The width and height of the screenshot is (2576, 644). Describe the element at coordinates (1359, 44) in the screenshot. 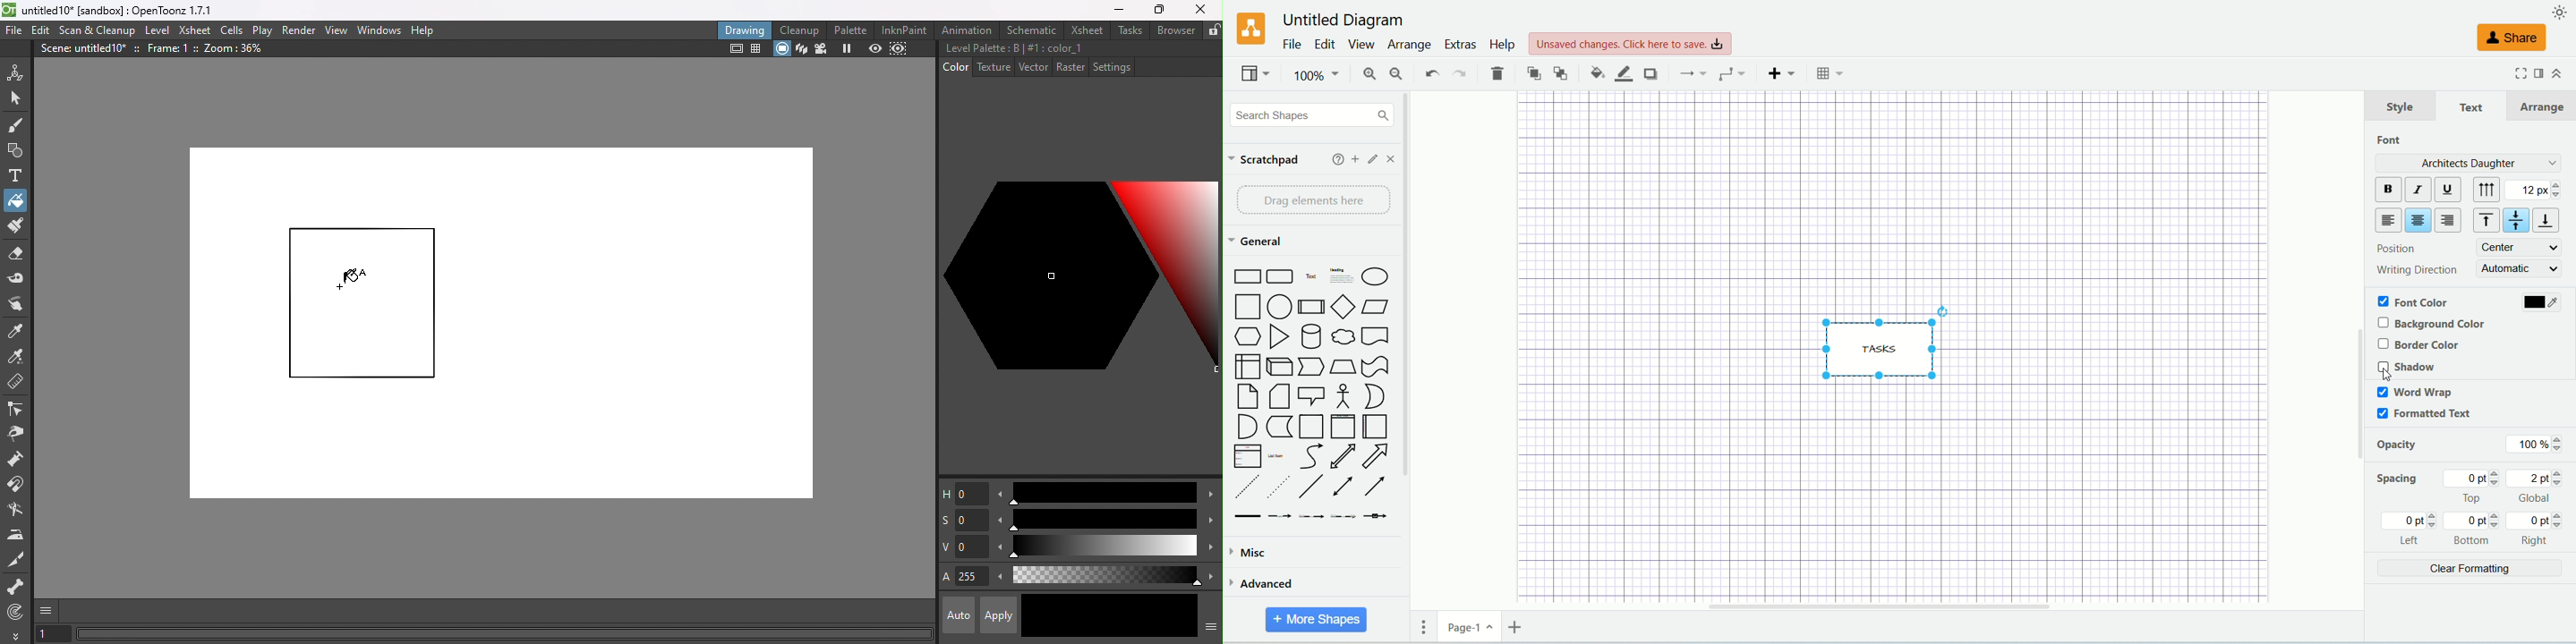

I see `view` at that location.